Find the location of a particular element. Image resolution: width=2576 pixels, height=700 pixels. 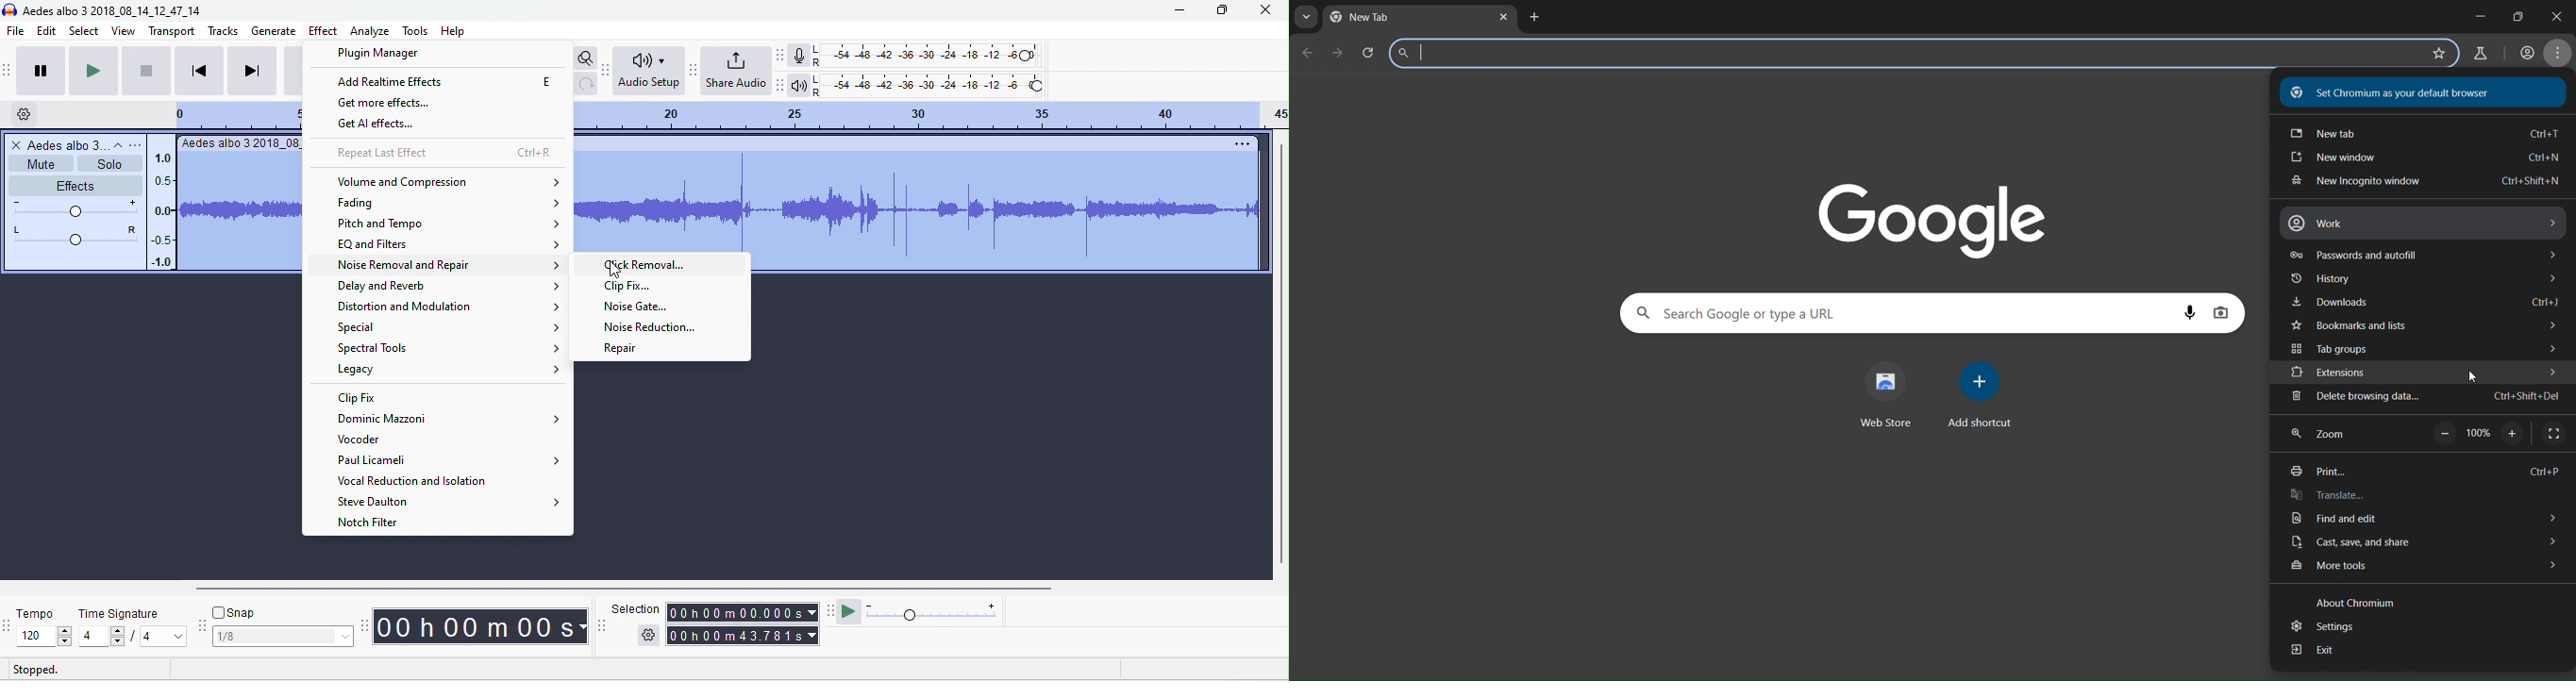

file is located at coordinates (15, 30).